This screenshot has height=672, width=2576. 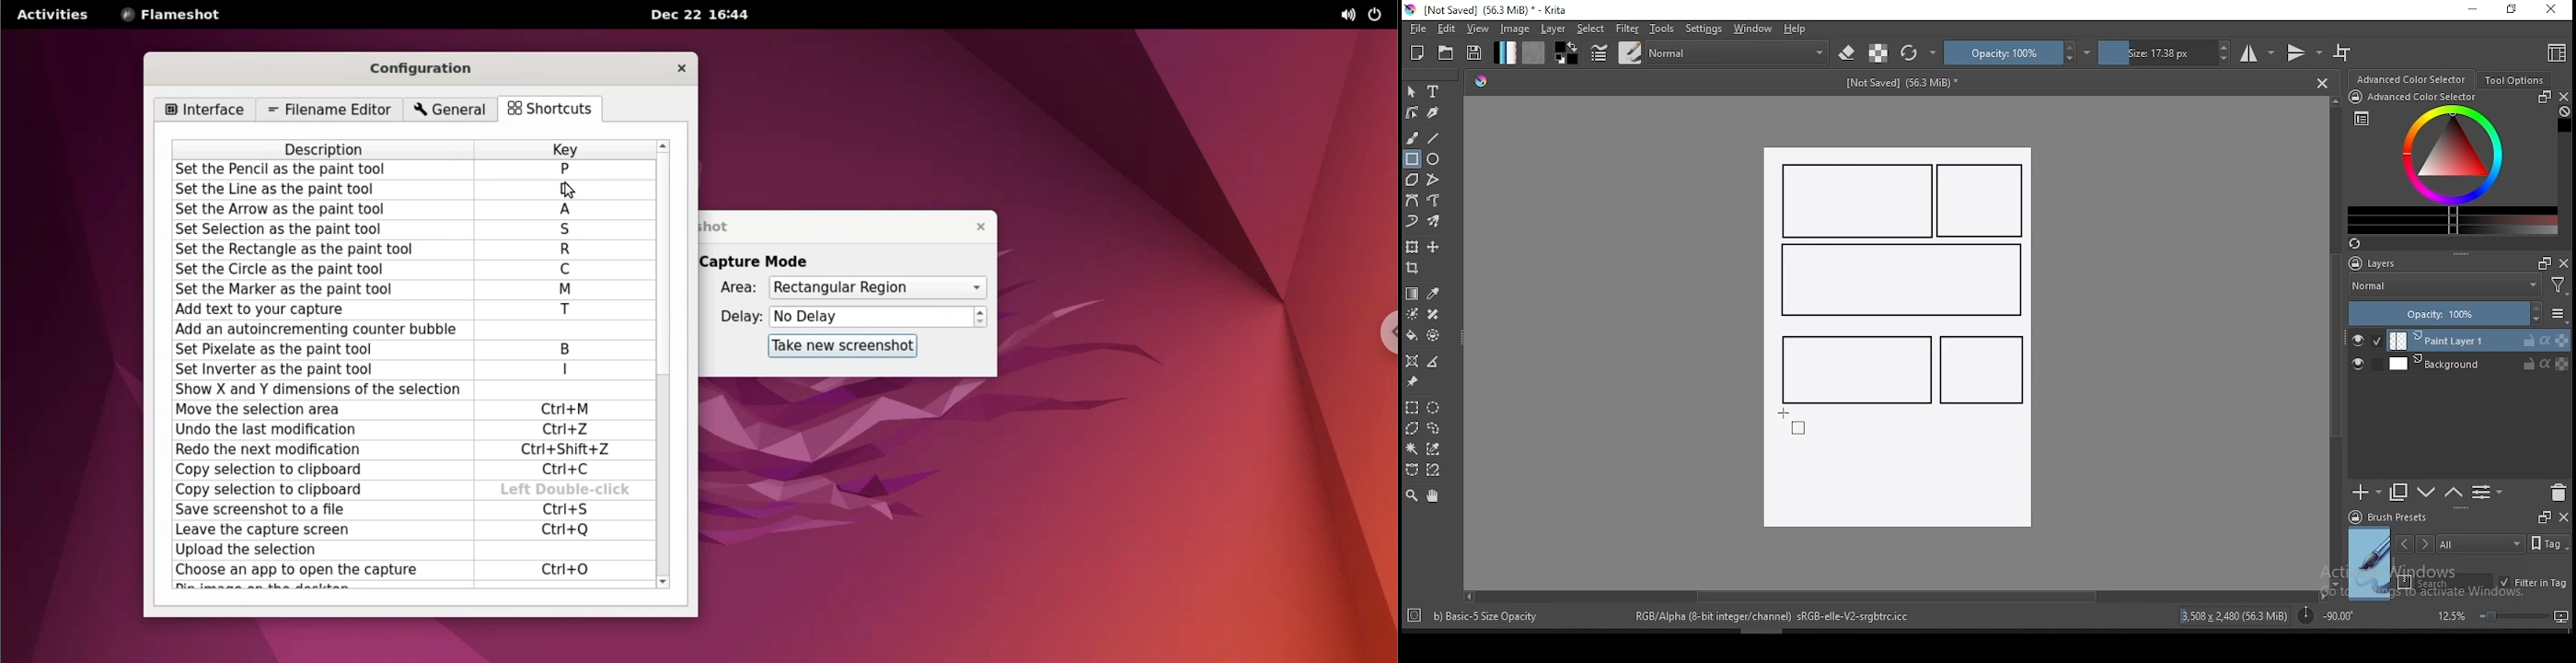 What do you see at coordinates (556, 110) in the screenshot?
I see `shortcuts` at bounding box center [556, 110].